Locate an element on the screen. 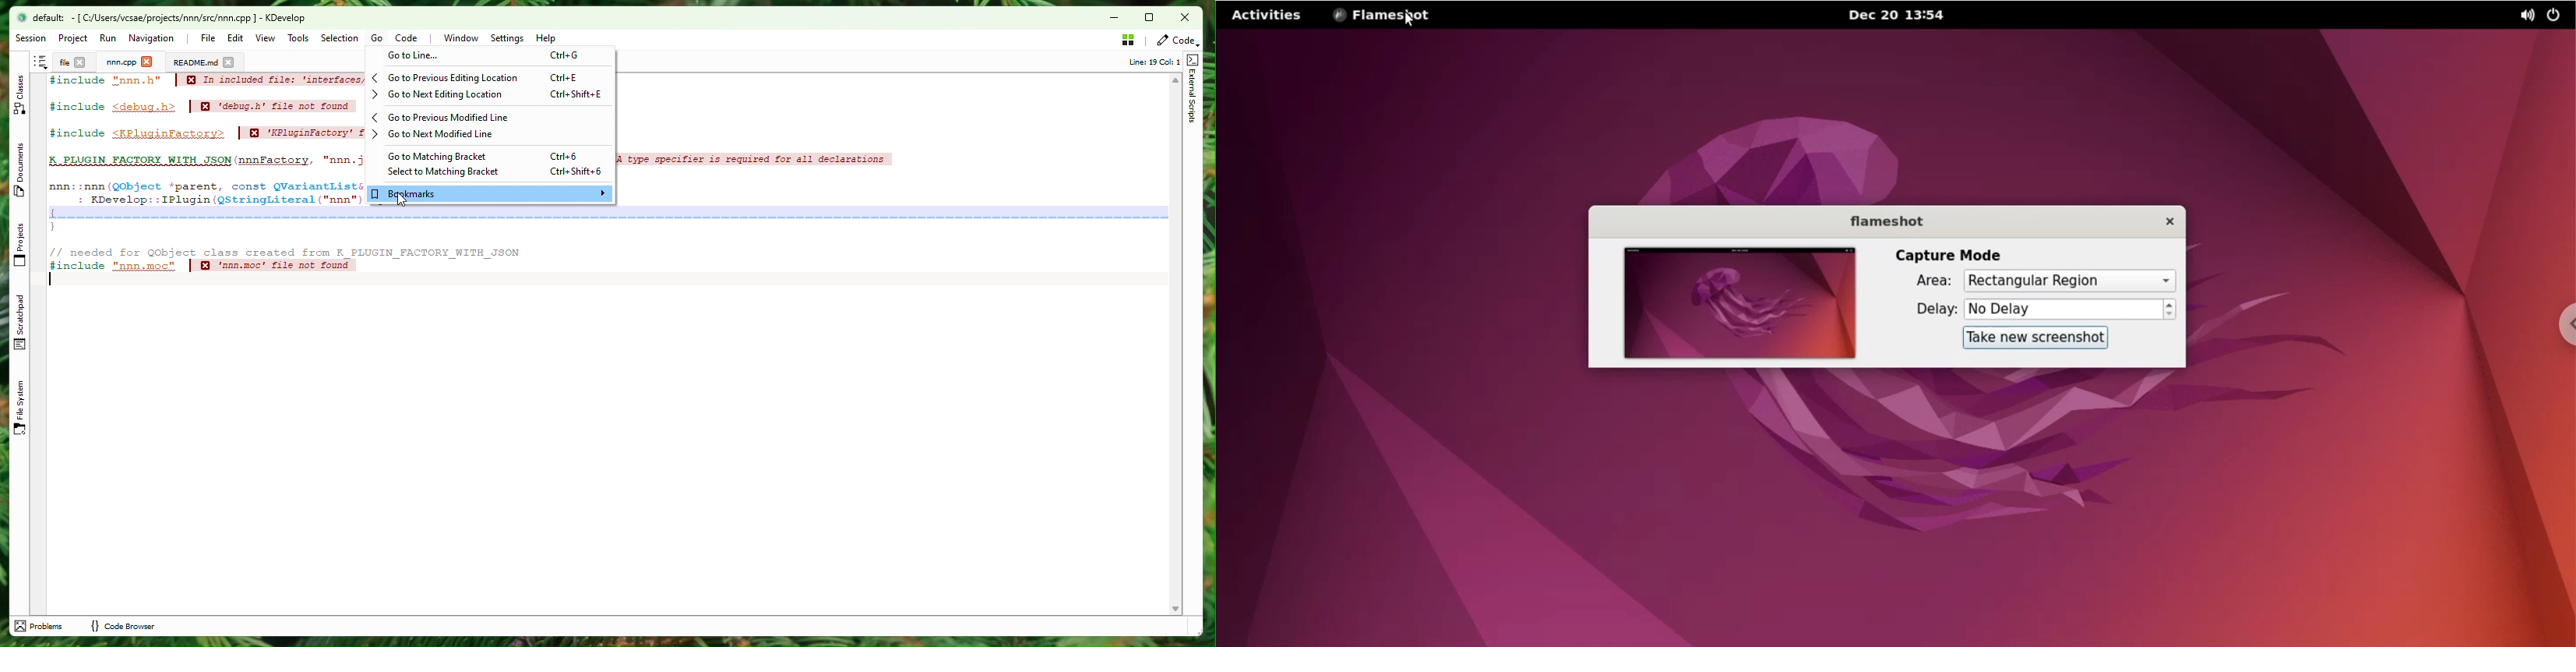 The image size is (2576, 672). close is located at coordinates (2167, 222).